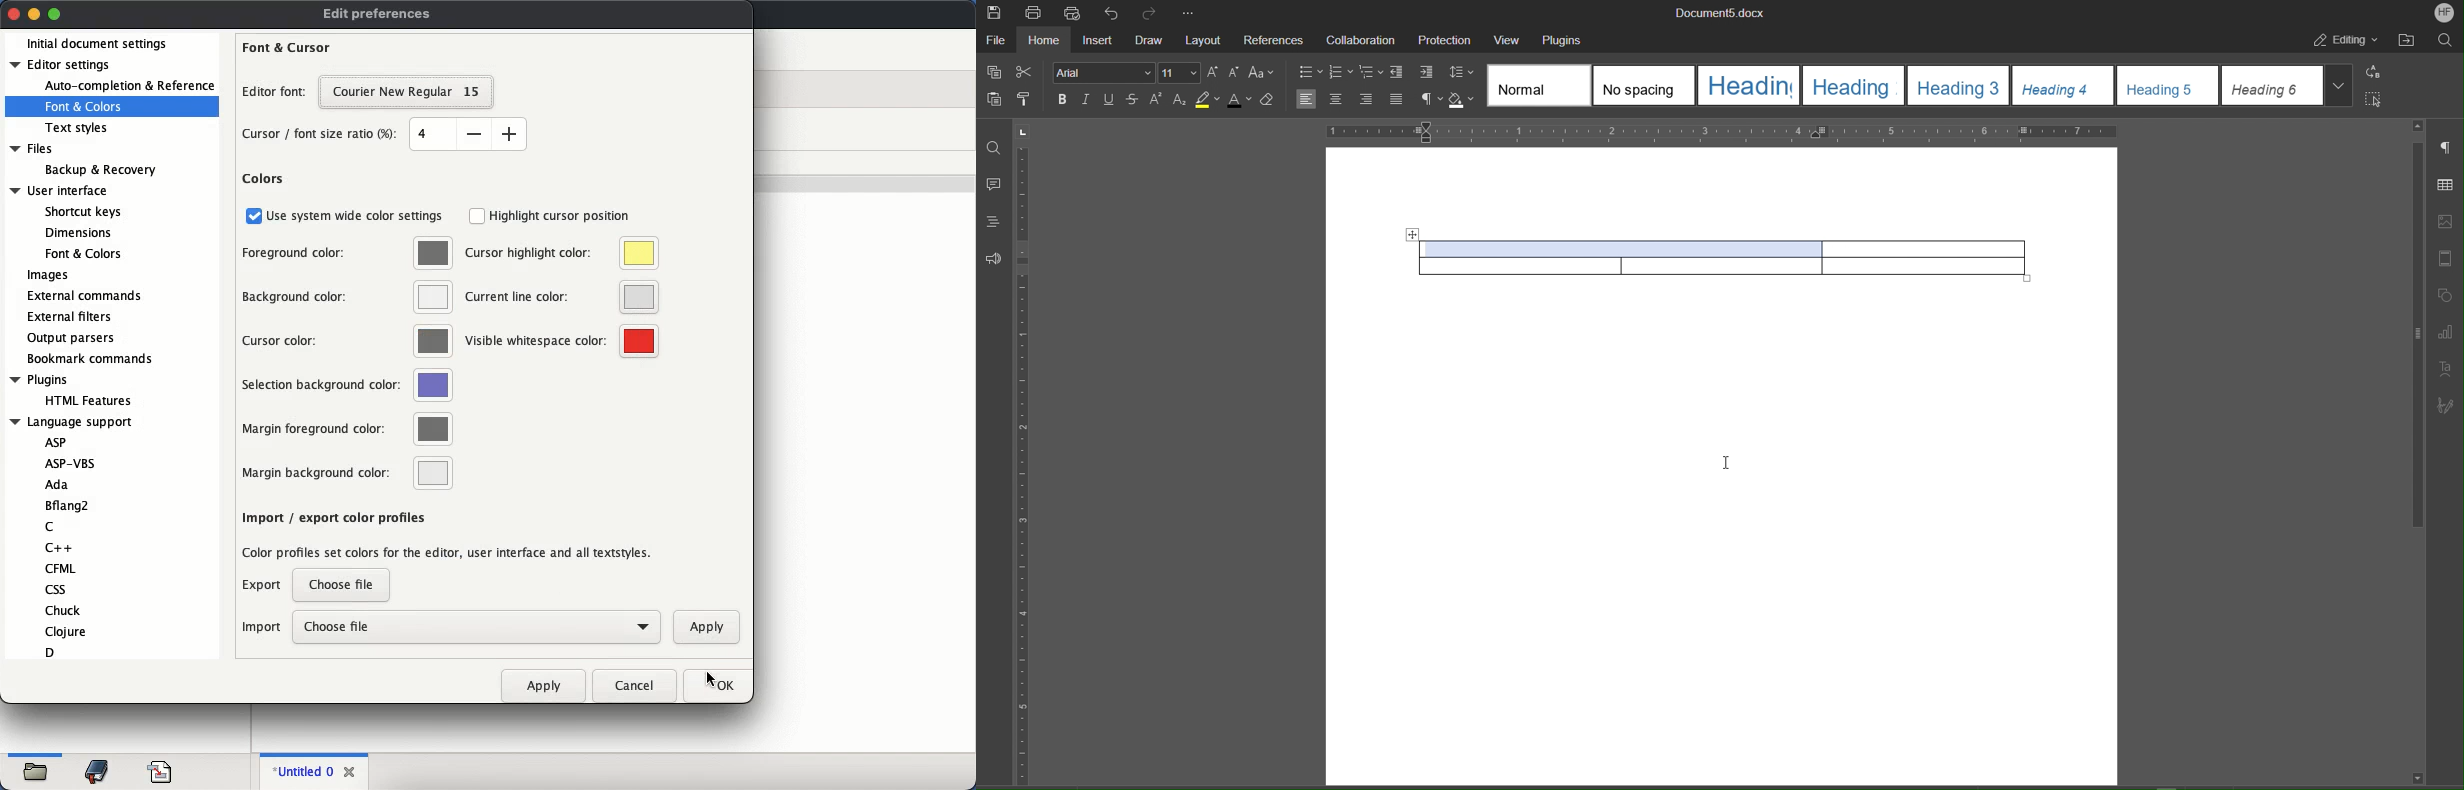 The image size is (2464, 812). What do you see at coordinates (995, 185) in the screenshot?
I see `Comment` at bounding box center [995, 185].